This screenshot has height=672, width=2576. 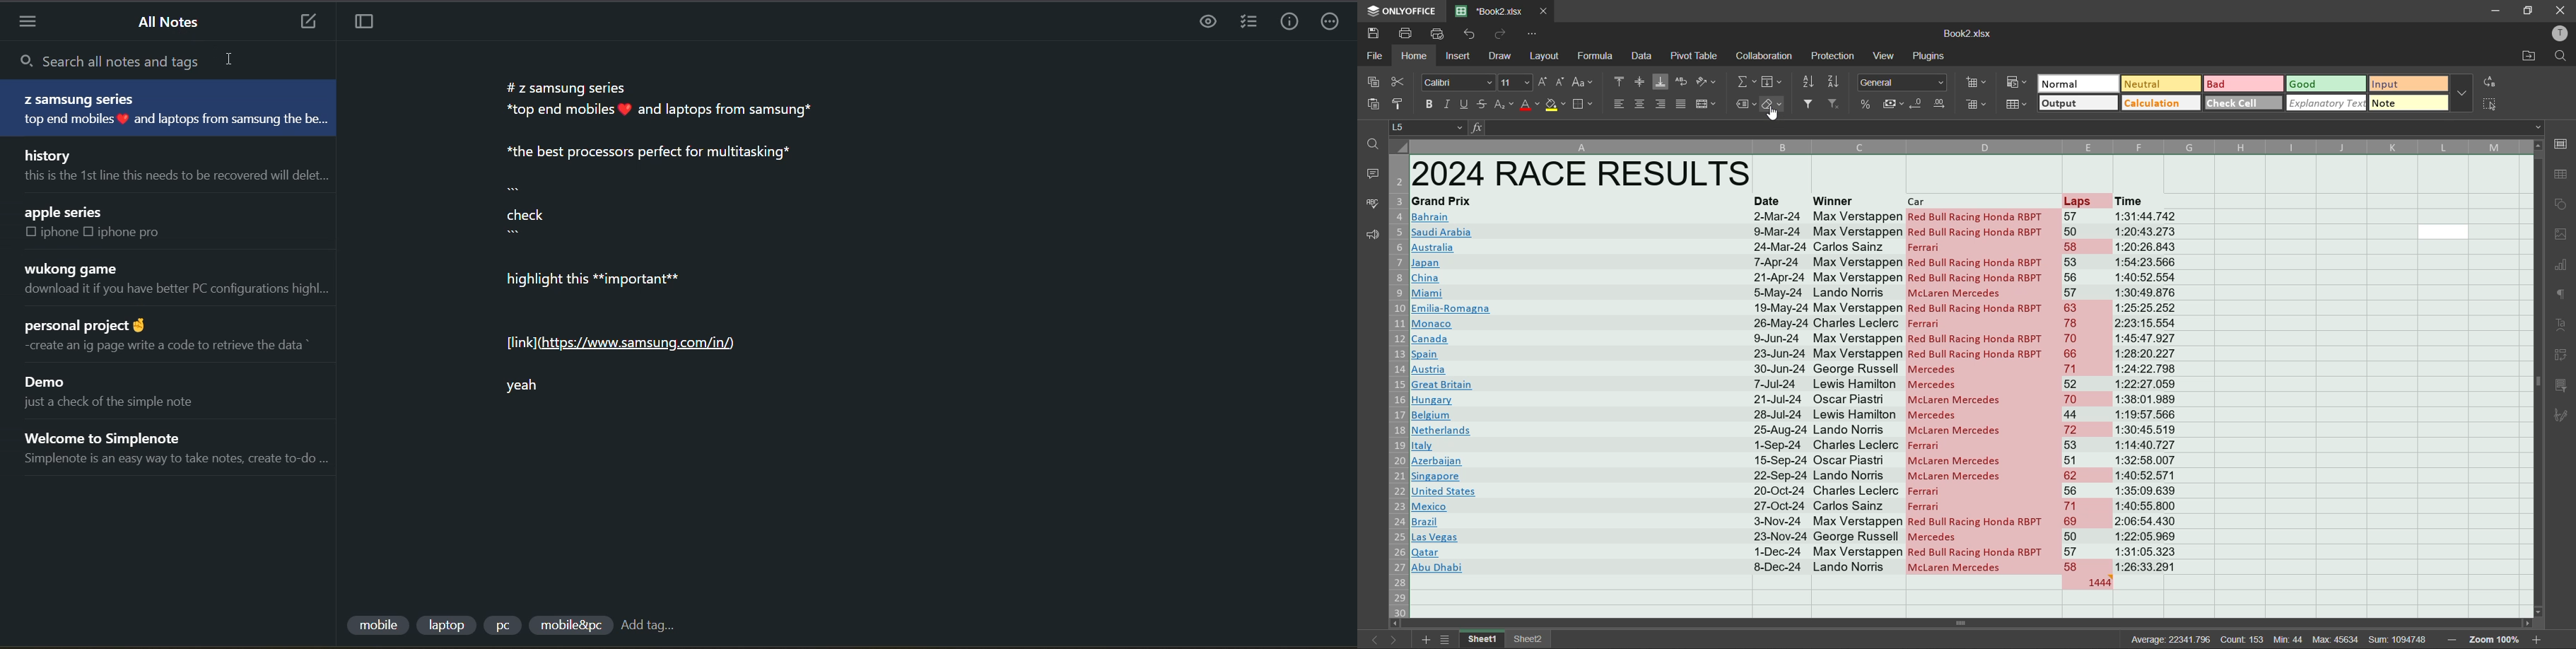 What do you see at coordinates (1482, 106) in the screenshot?
I see `strikethrough` at bounding box center [1482, 106].